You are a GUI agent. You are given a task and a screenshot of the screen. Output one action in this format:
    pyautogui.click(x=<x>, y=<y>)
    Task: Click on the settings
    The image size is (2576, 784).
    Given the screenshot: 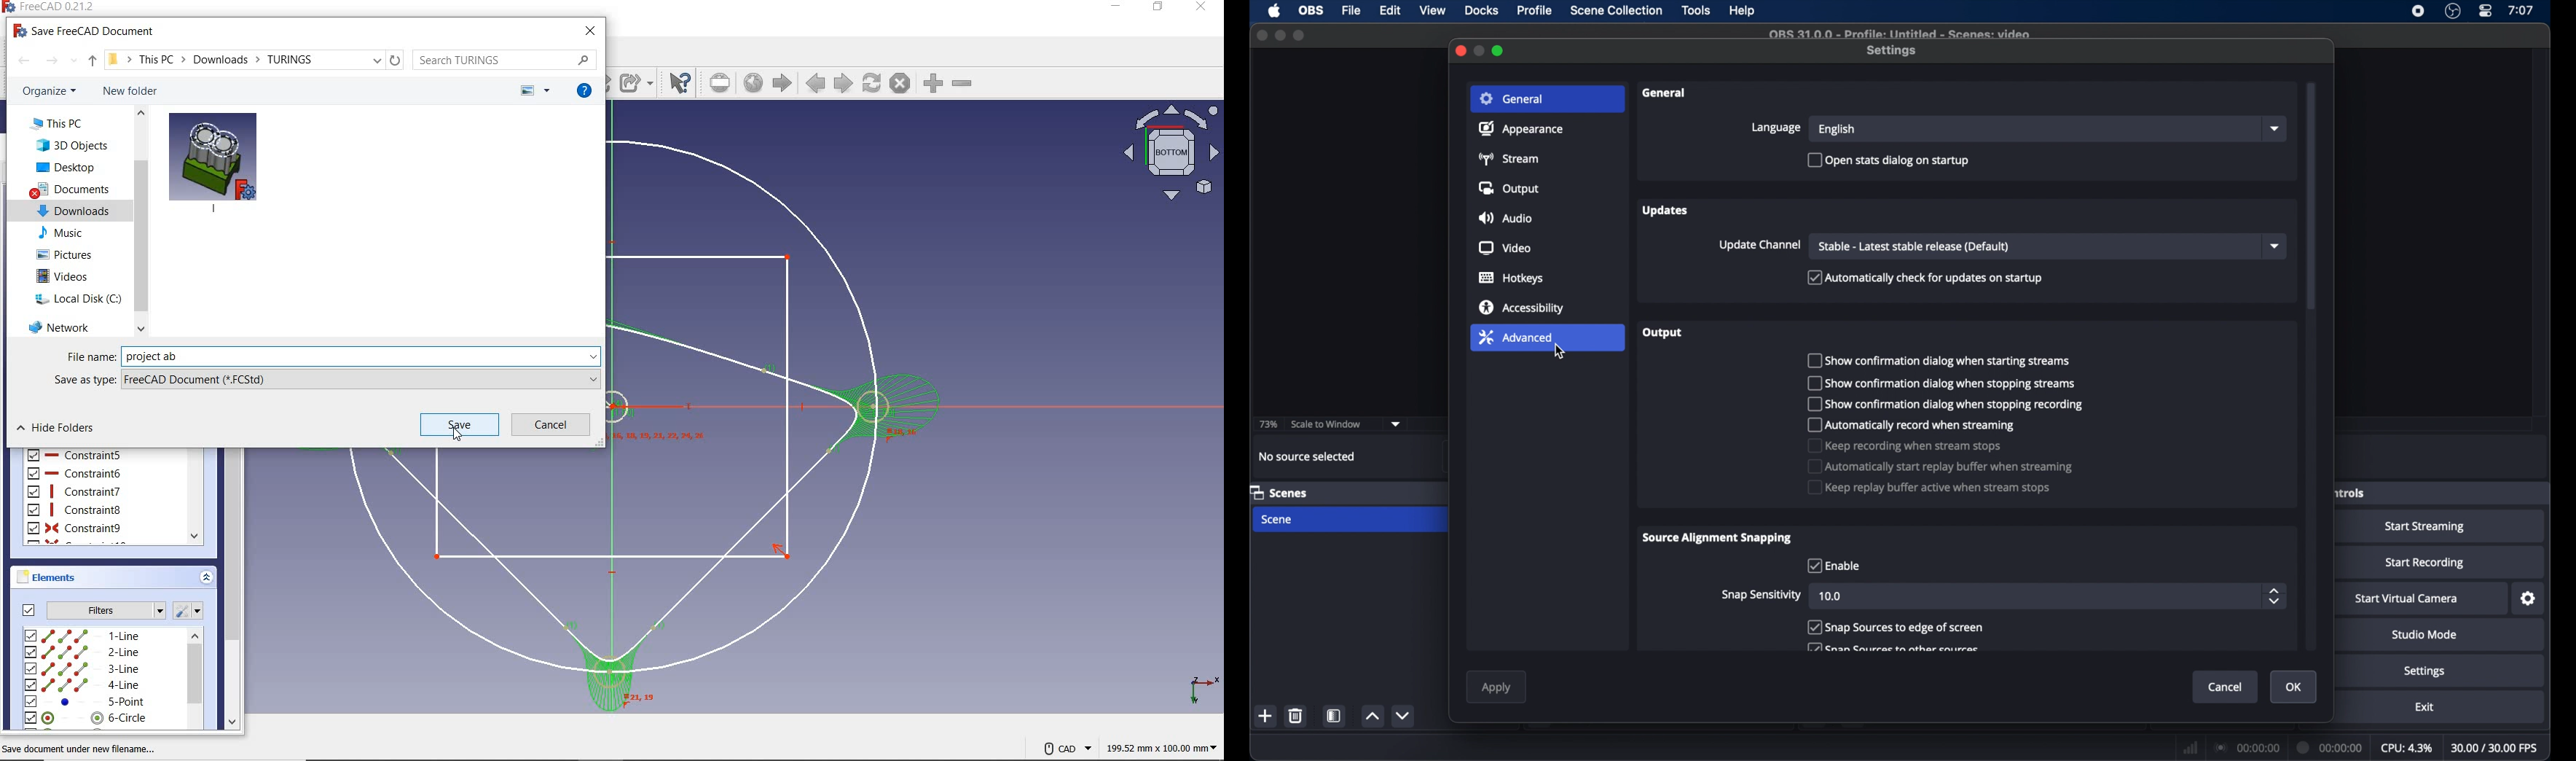 What is the action you would take?
    pyautogui.click(x=192, y=610)
    